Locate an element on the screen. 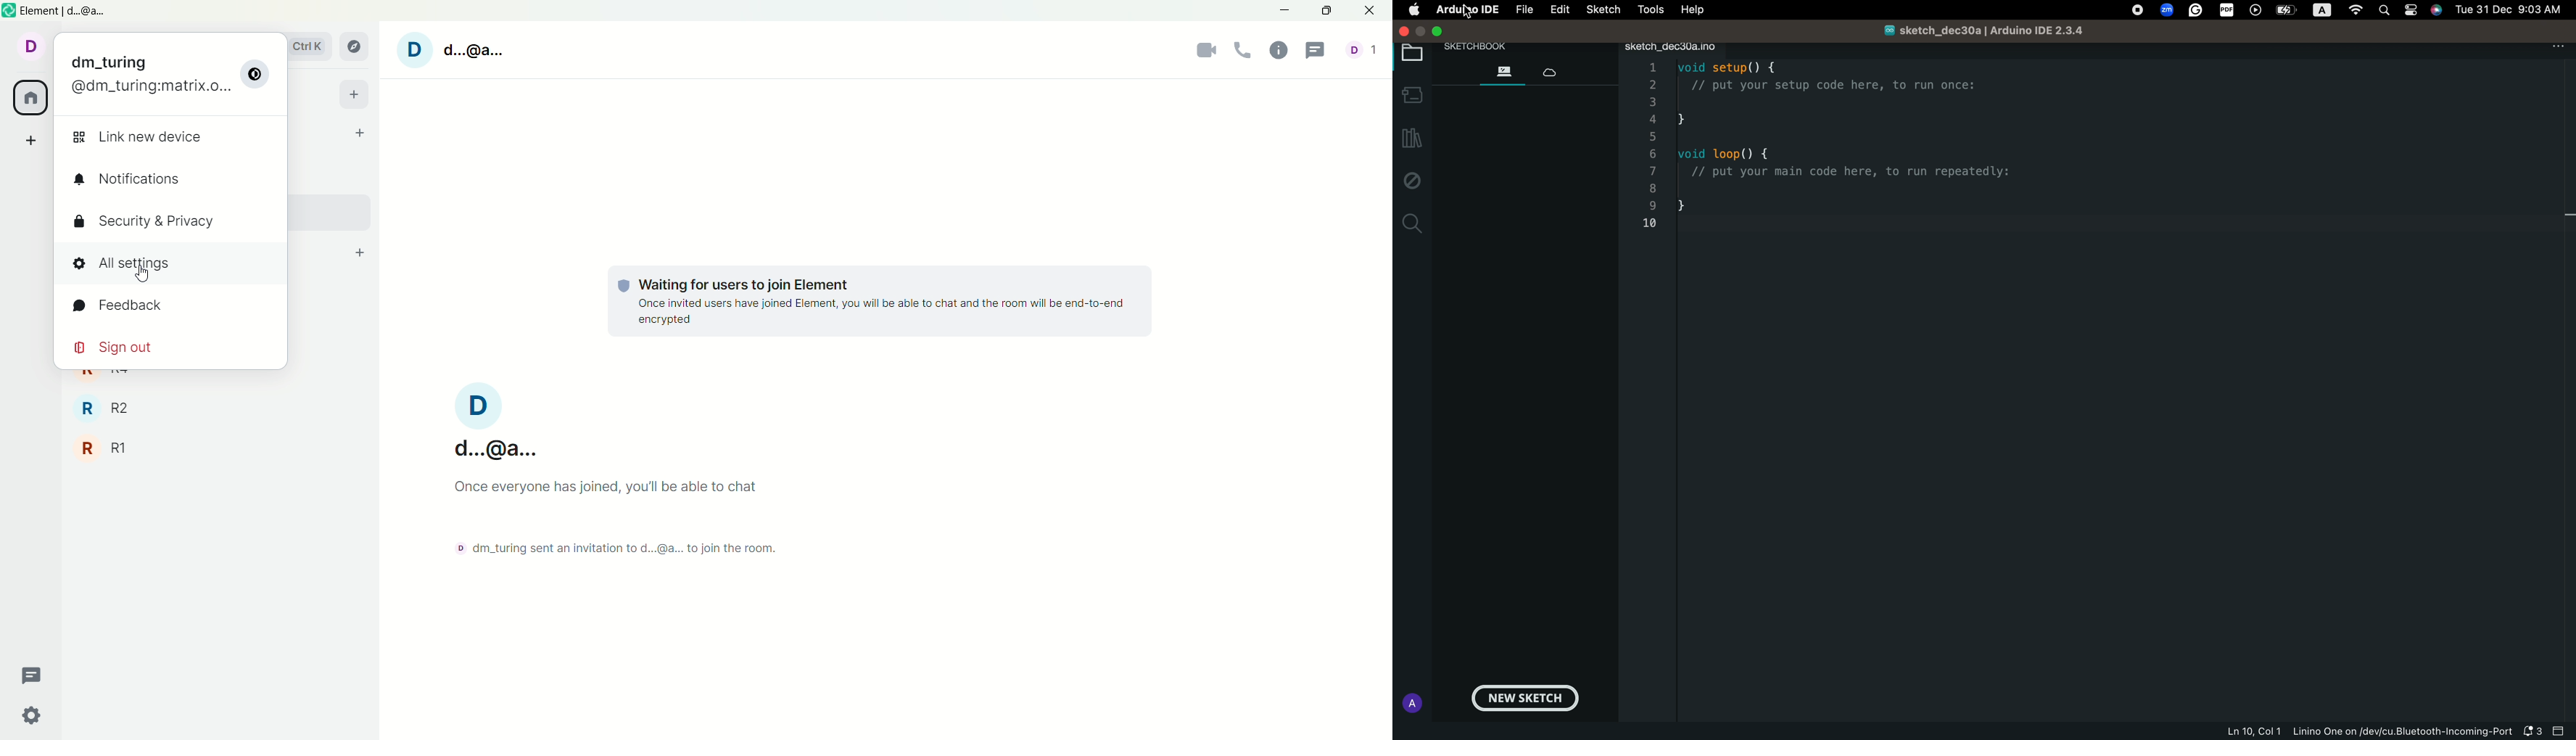 The height and width of the screenshot is (756, 2576). threads is located at coordinates (32, 673).